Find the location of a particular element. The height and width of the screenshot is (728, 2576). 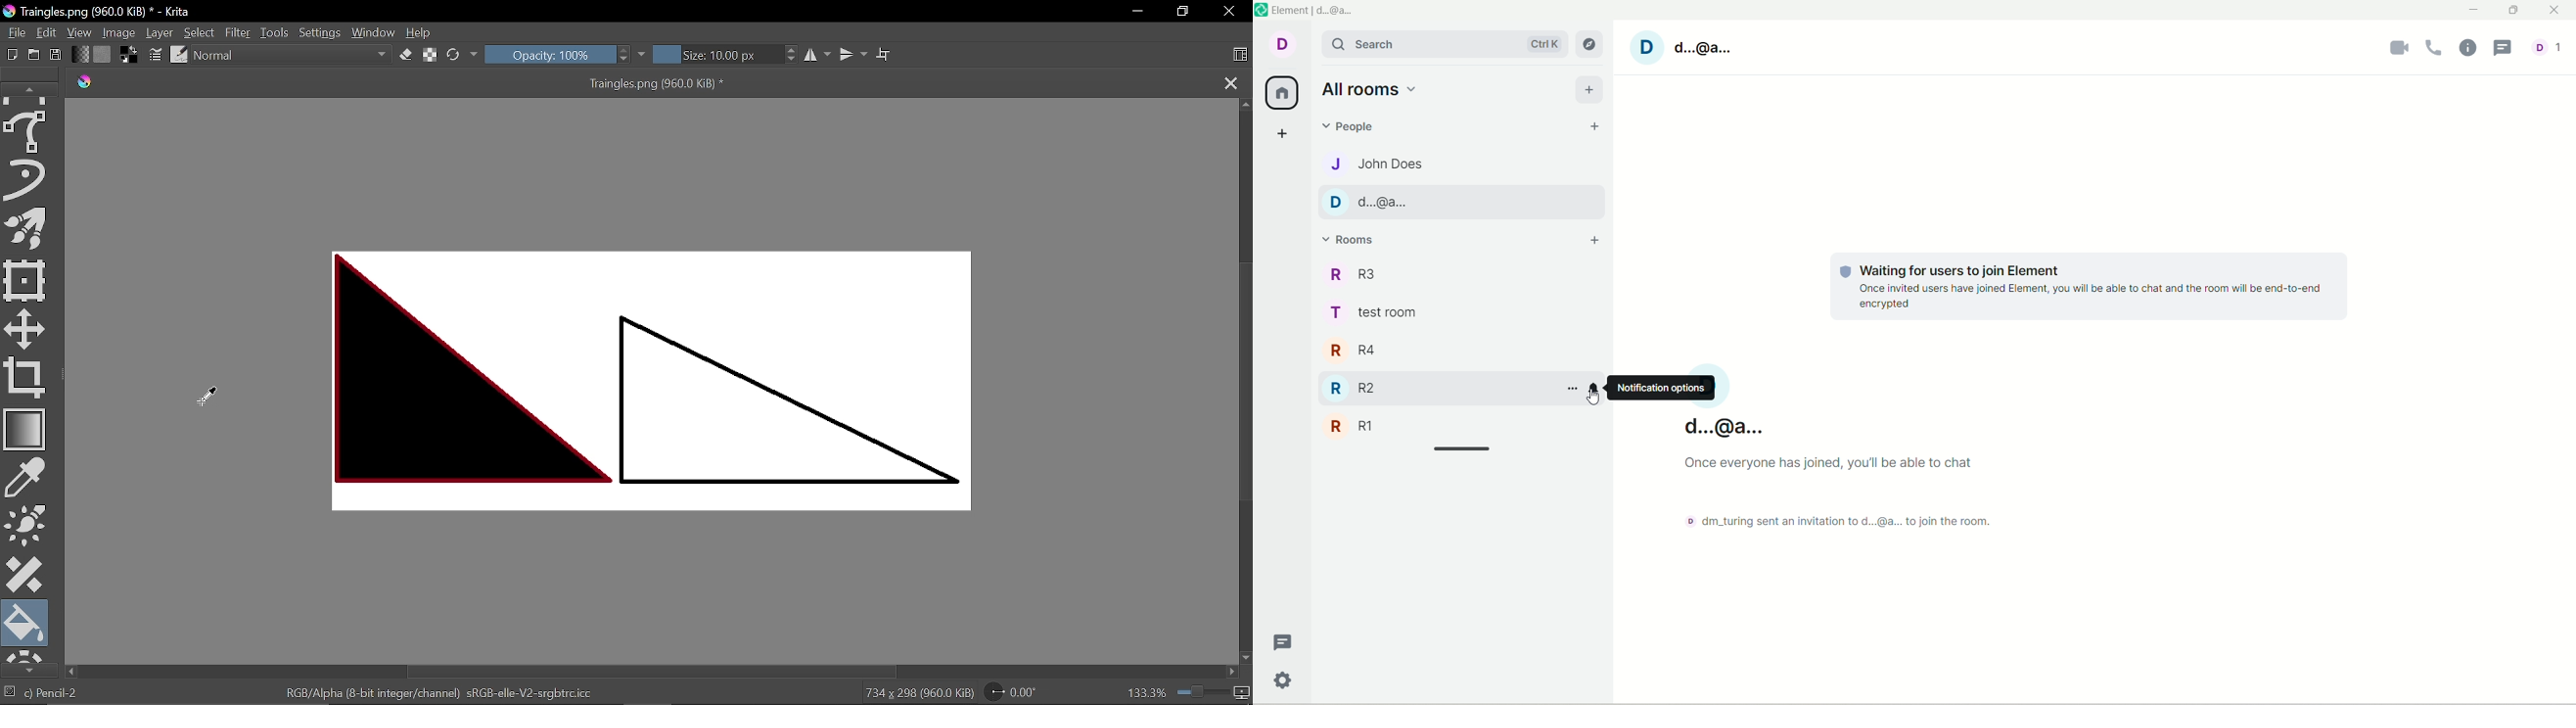

rooms is located at coordinates (1356, 238).